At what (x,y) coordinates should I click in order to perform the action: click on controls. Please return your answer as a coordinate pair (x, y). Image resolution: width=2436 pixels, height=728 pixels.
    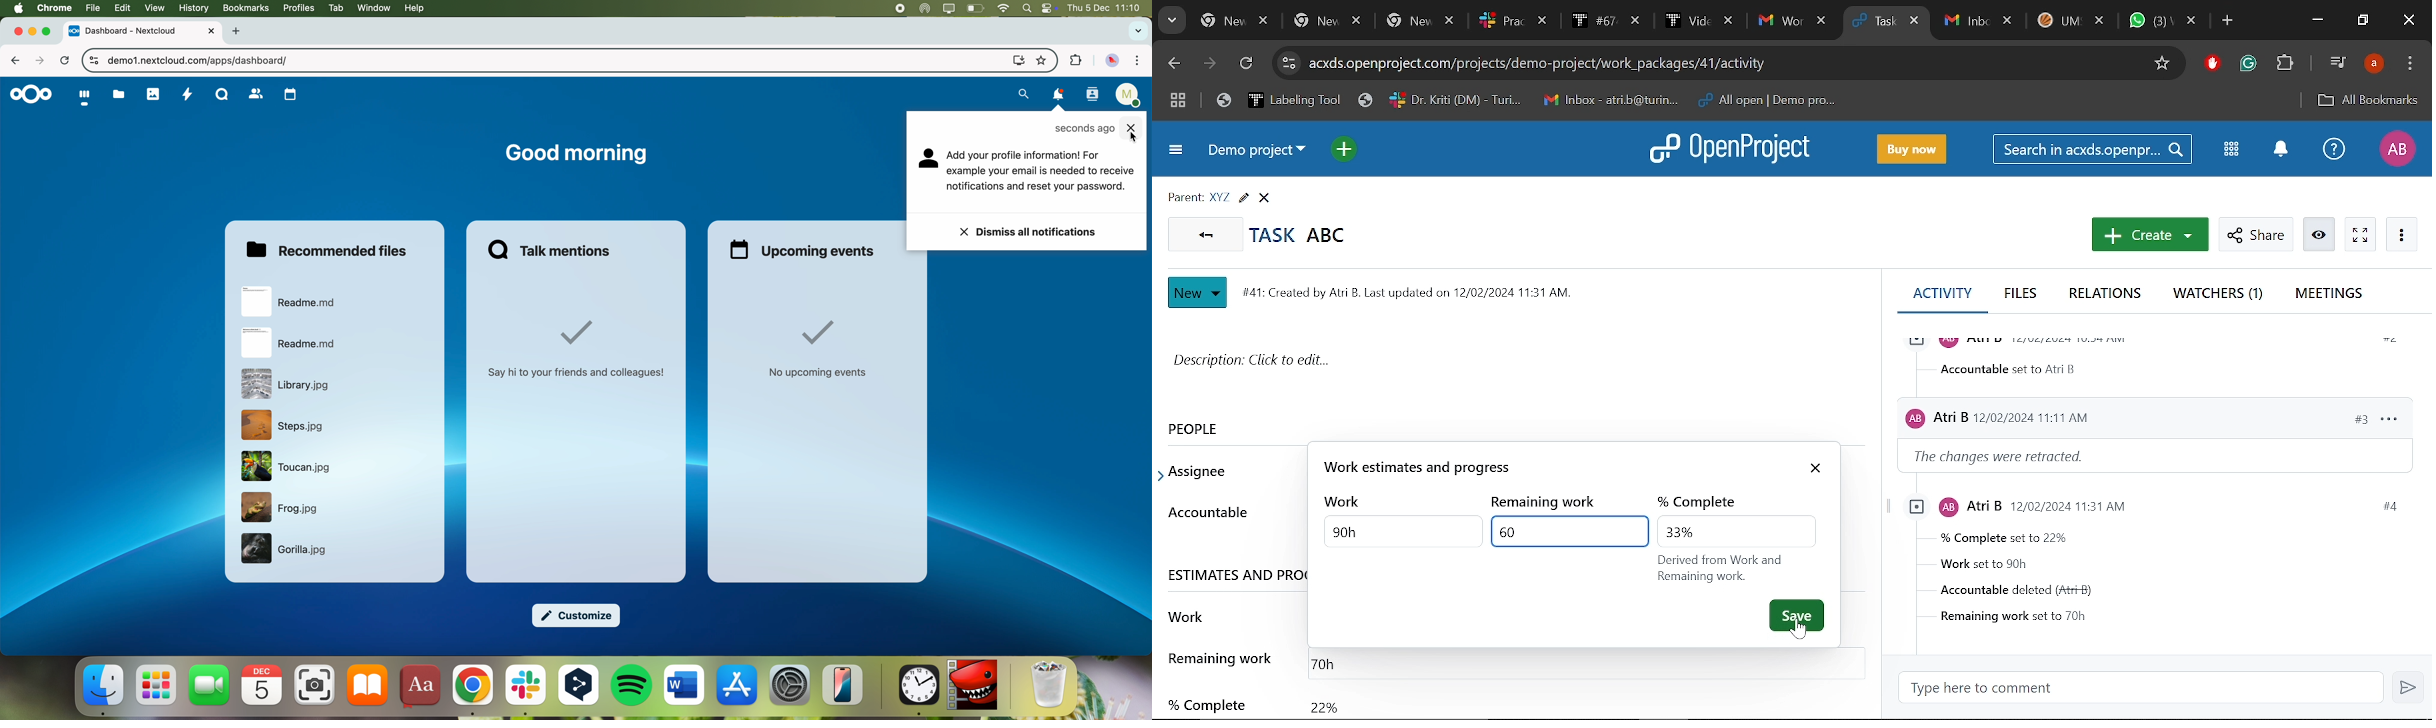
    Looking at the image, I should click on (91, 61).